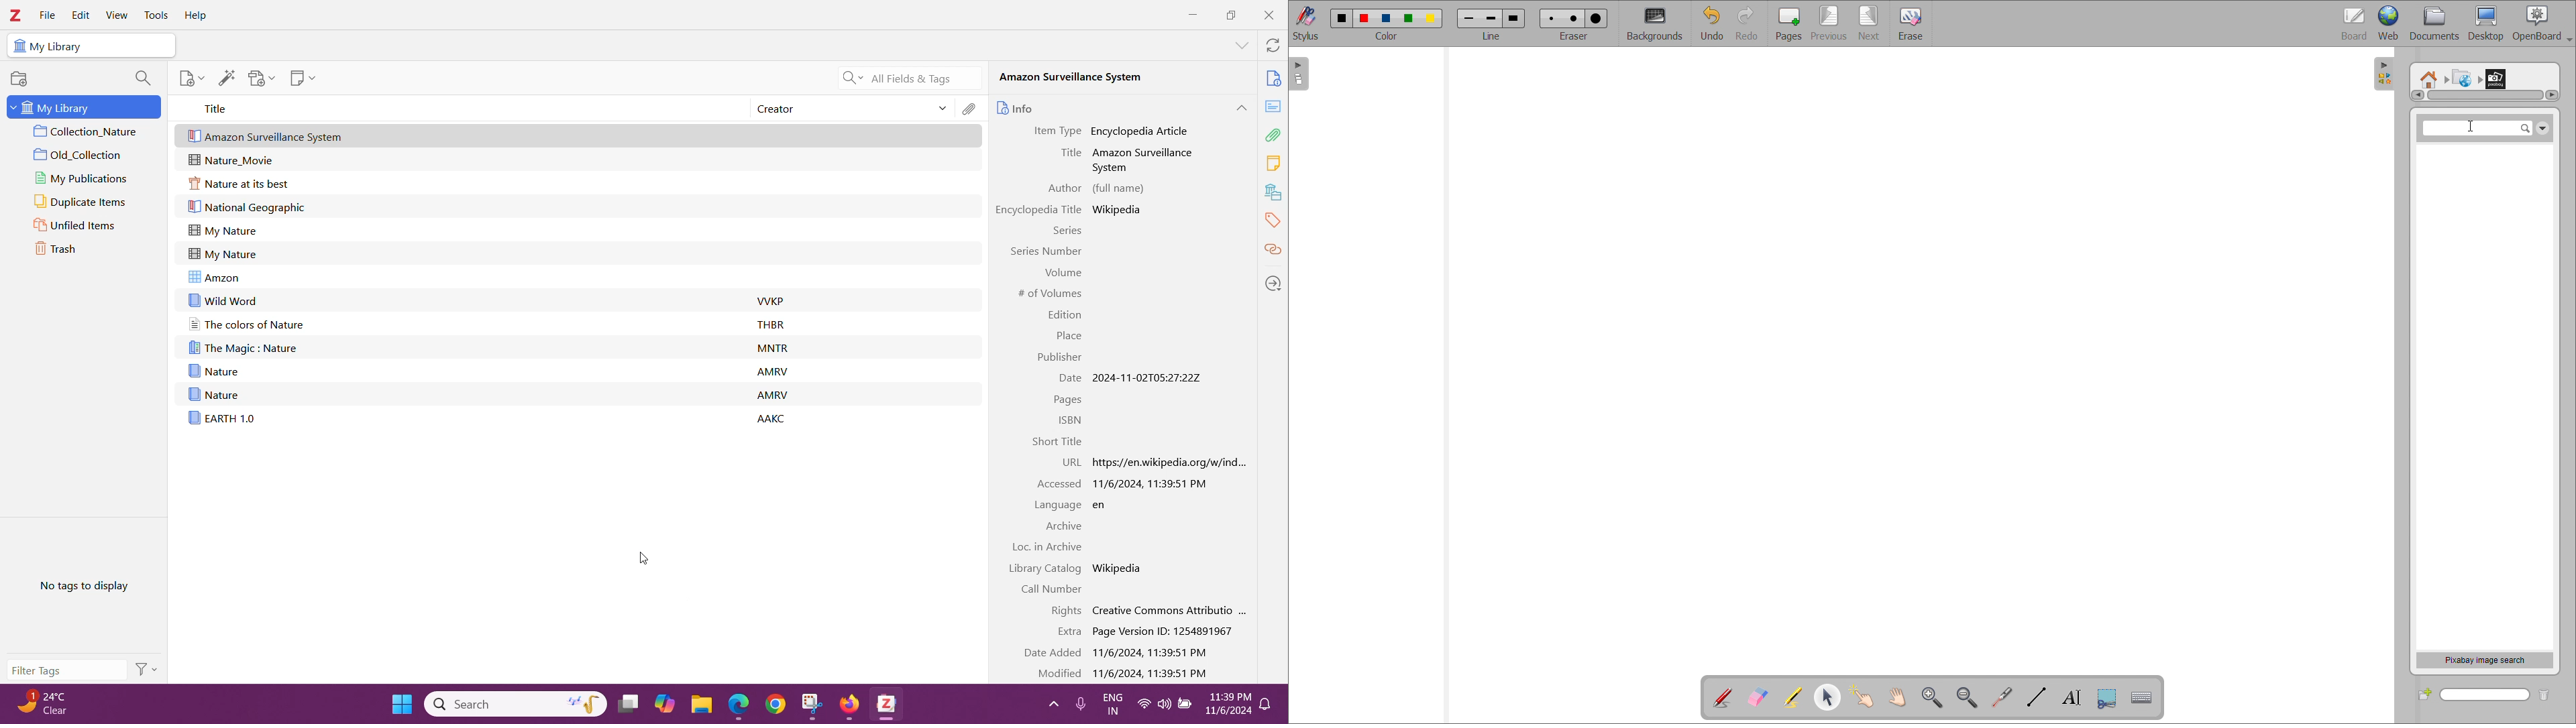 This screenshot has width=2576, height=728. What do you see at coordinates (225, 79) in the screenshot?
I see `Add Item(s) by identifier` at bounding box center [225, 79].